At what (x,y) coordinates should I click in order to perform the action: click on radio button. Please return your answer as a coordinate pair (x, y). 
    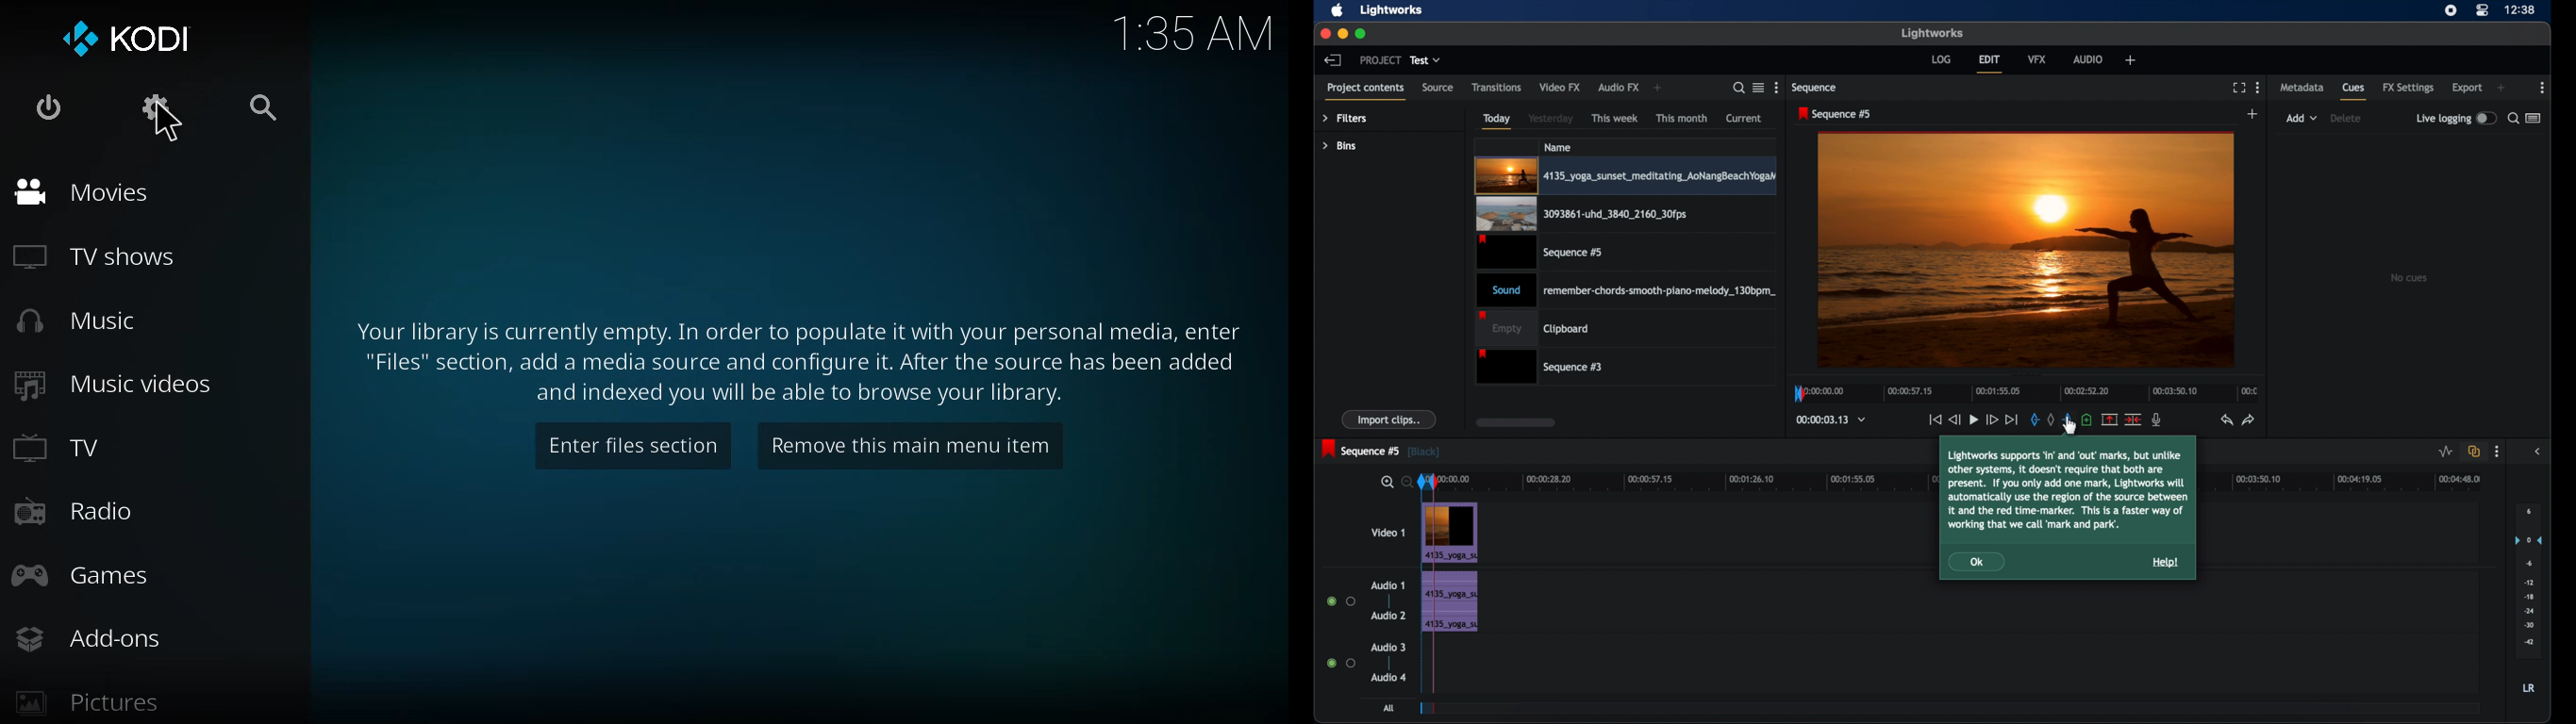
    Looking at the image, I should click on (1340, 601).